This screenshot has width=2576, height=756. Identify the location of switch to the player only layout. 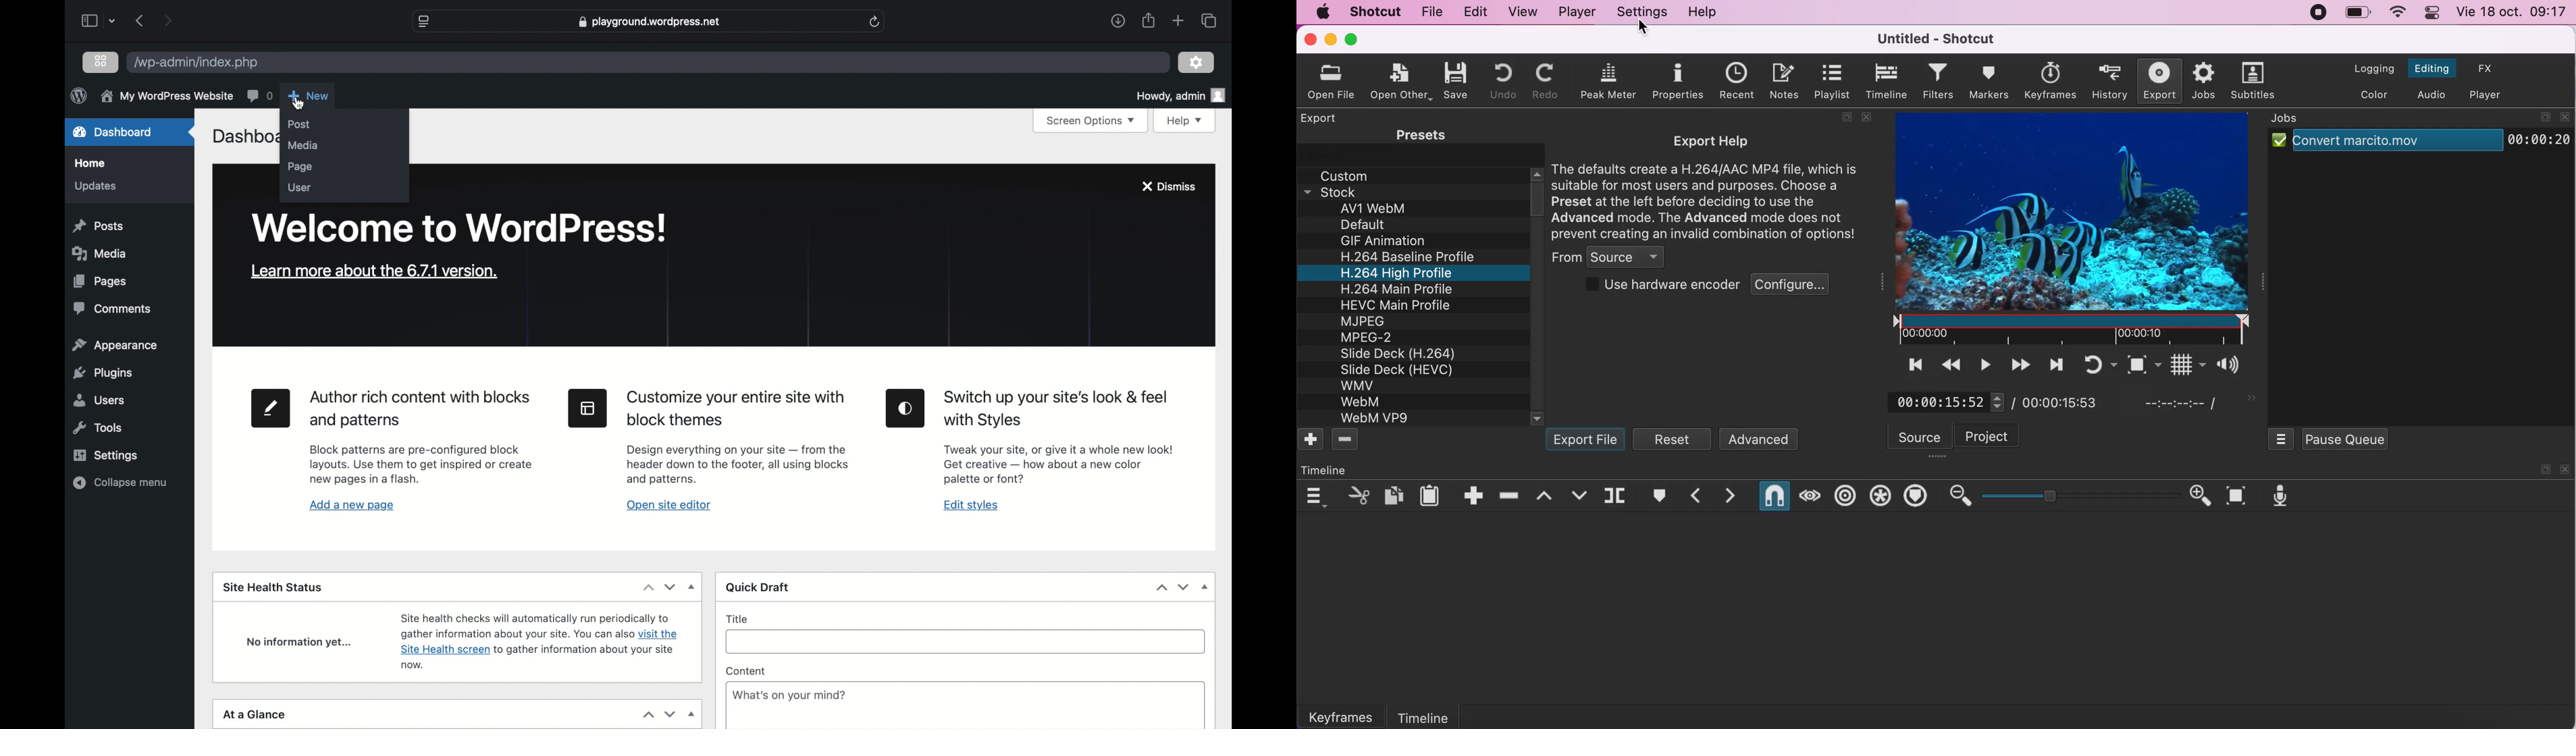
(2487, 96).